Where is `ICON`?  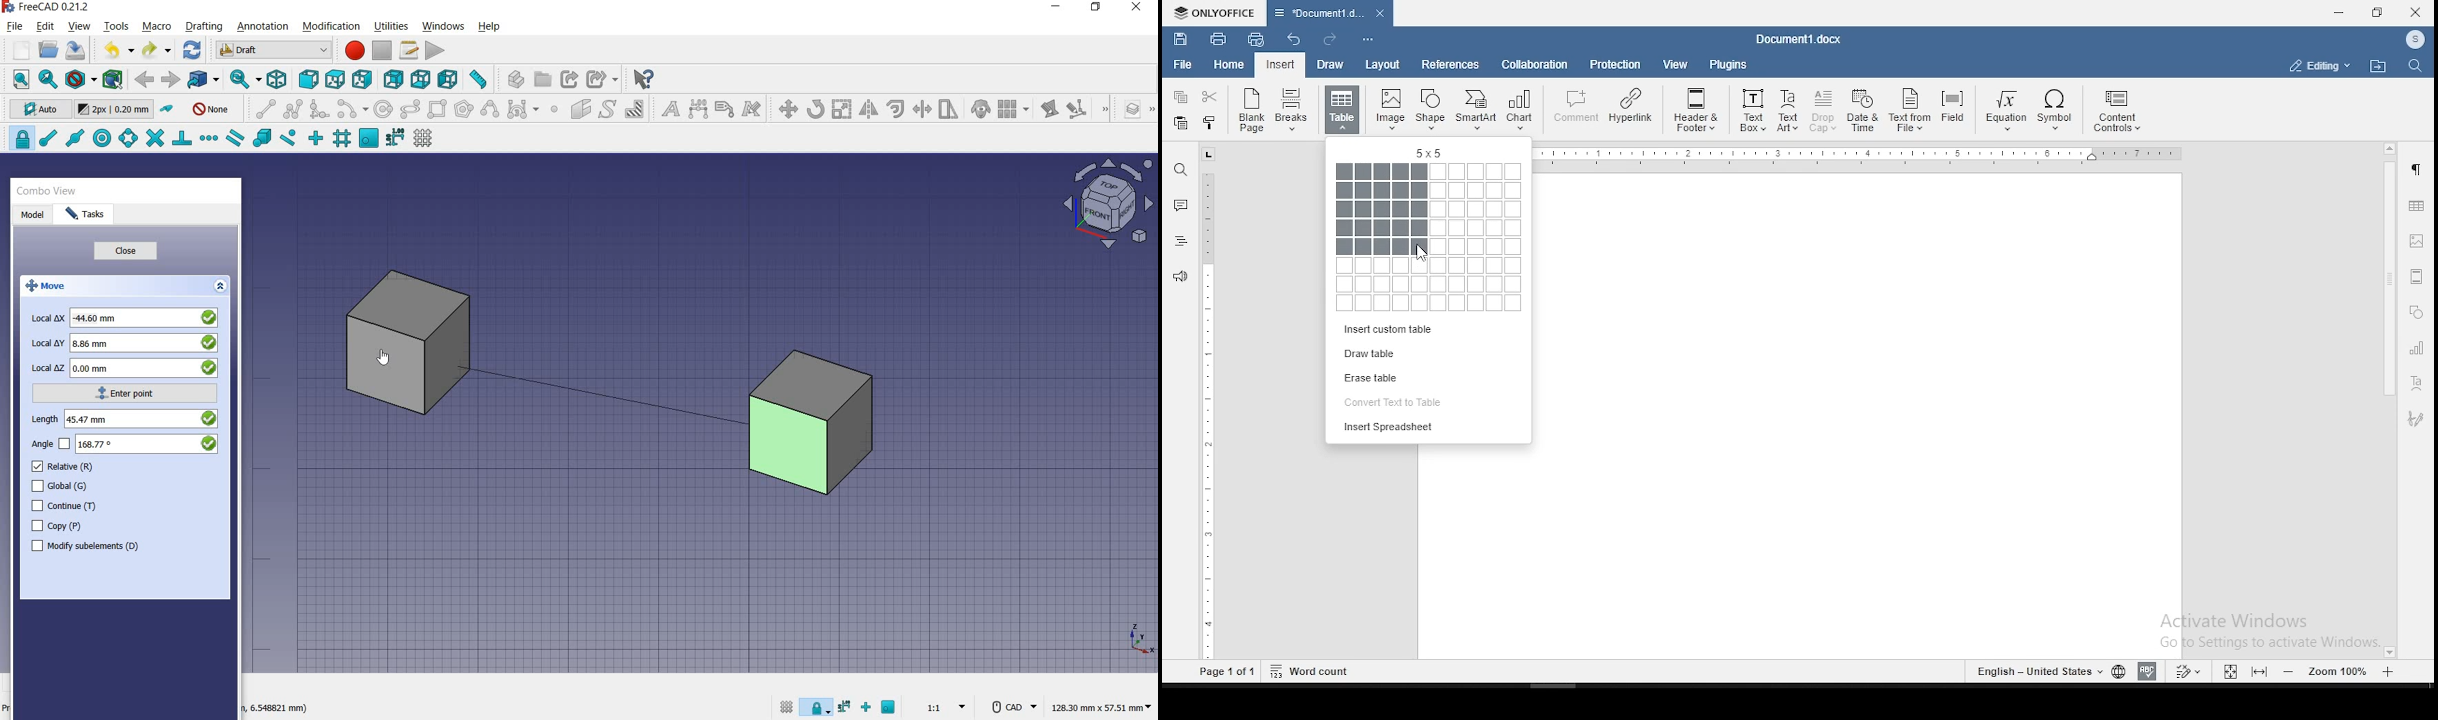
ICON is located at coordinates (2414, 41).